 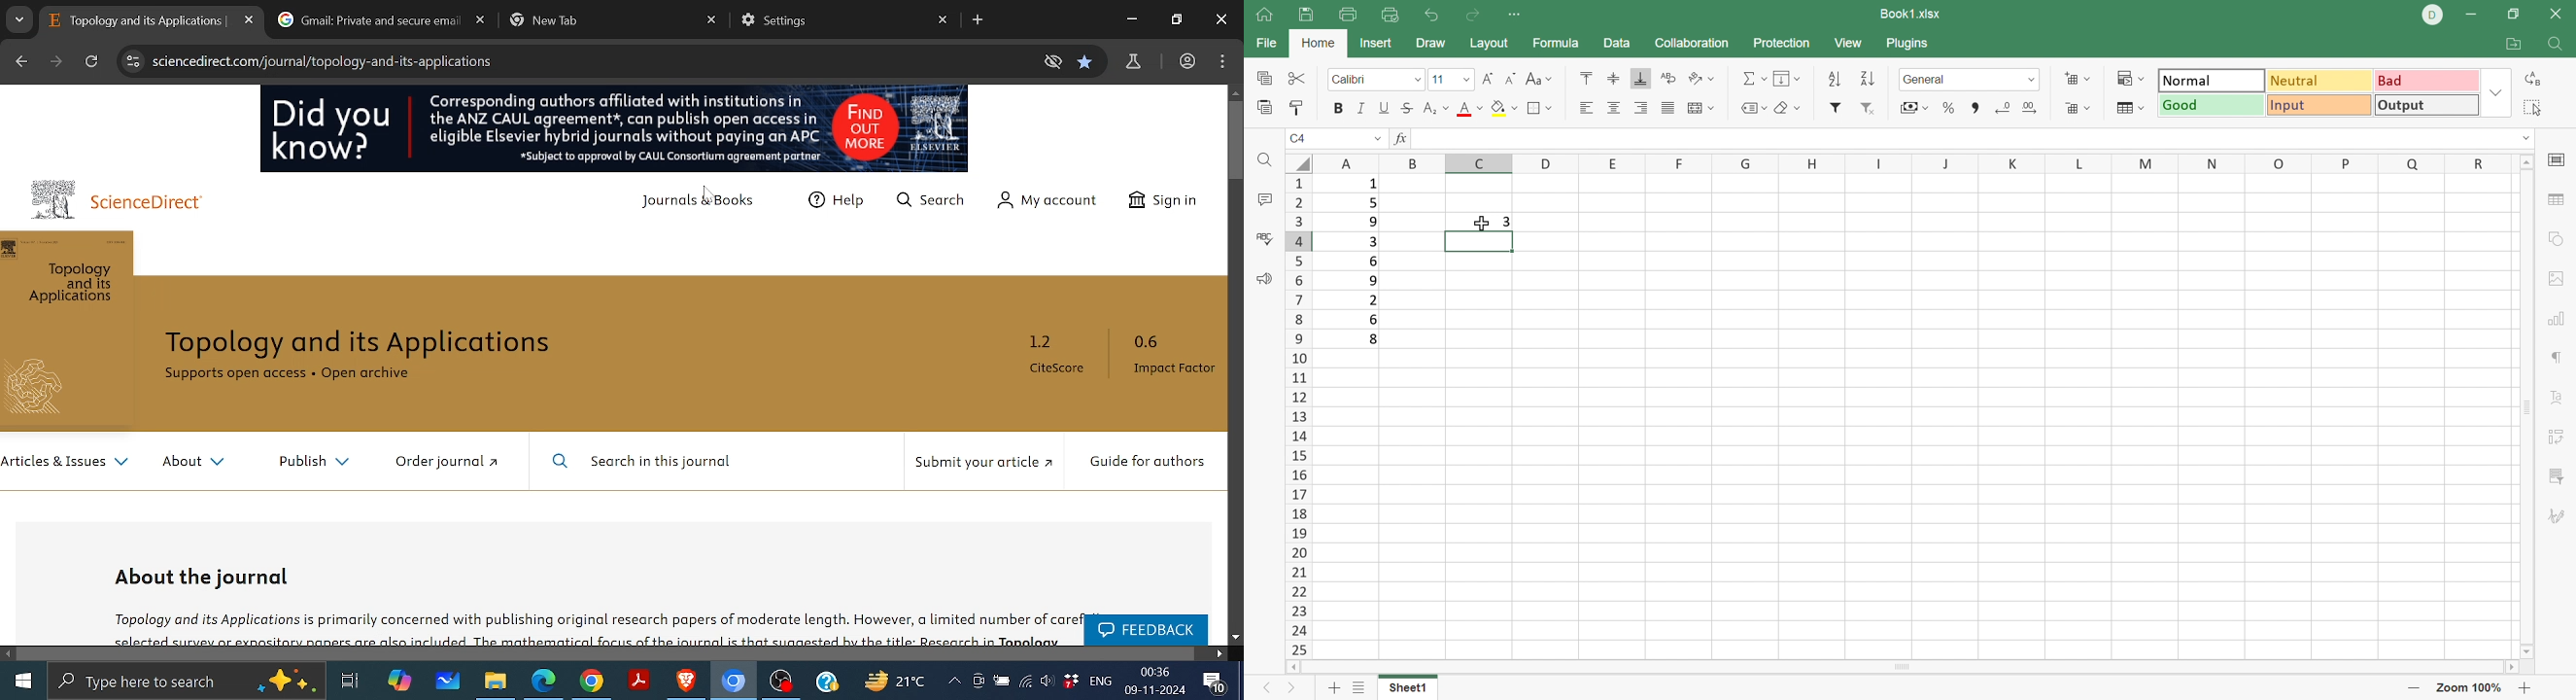 I want to click on Replacee, so click(x=2535, y=78).